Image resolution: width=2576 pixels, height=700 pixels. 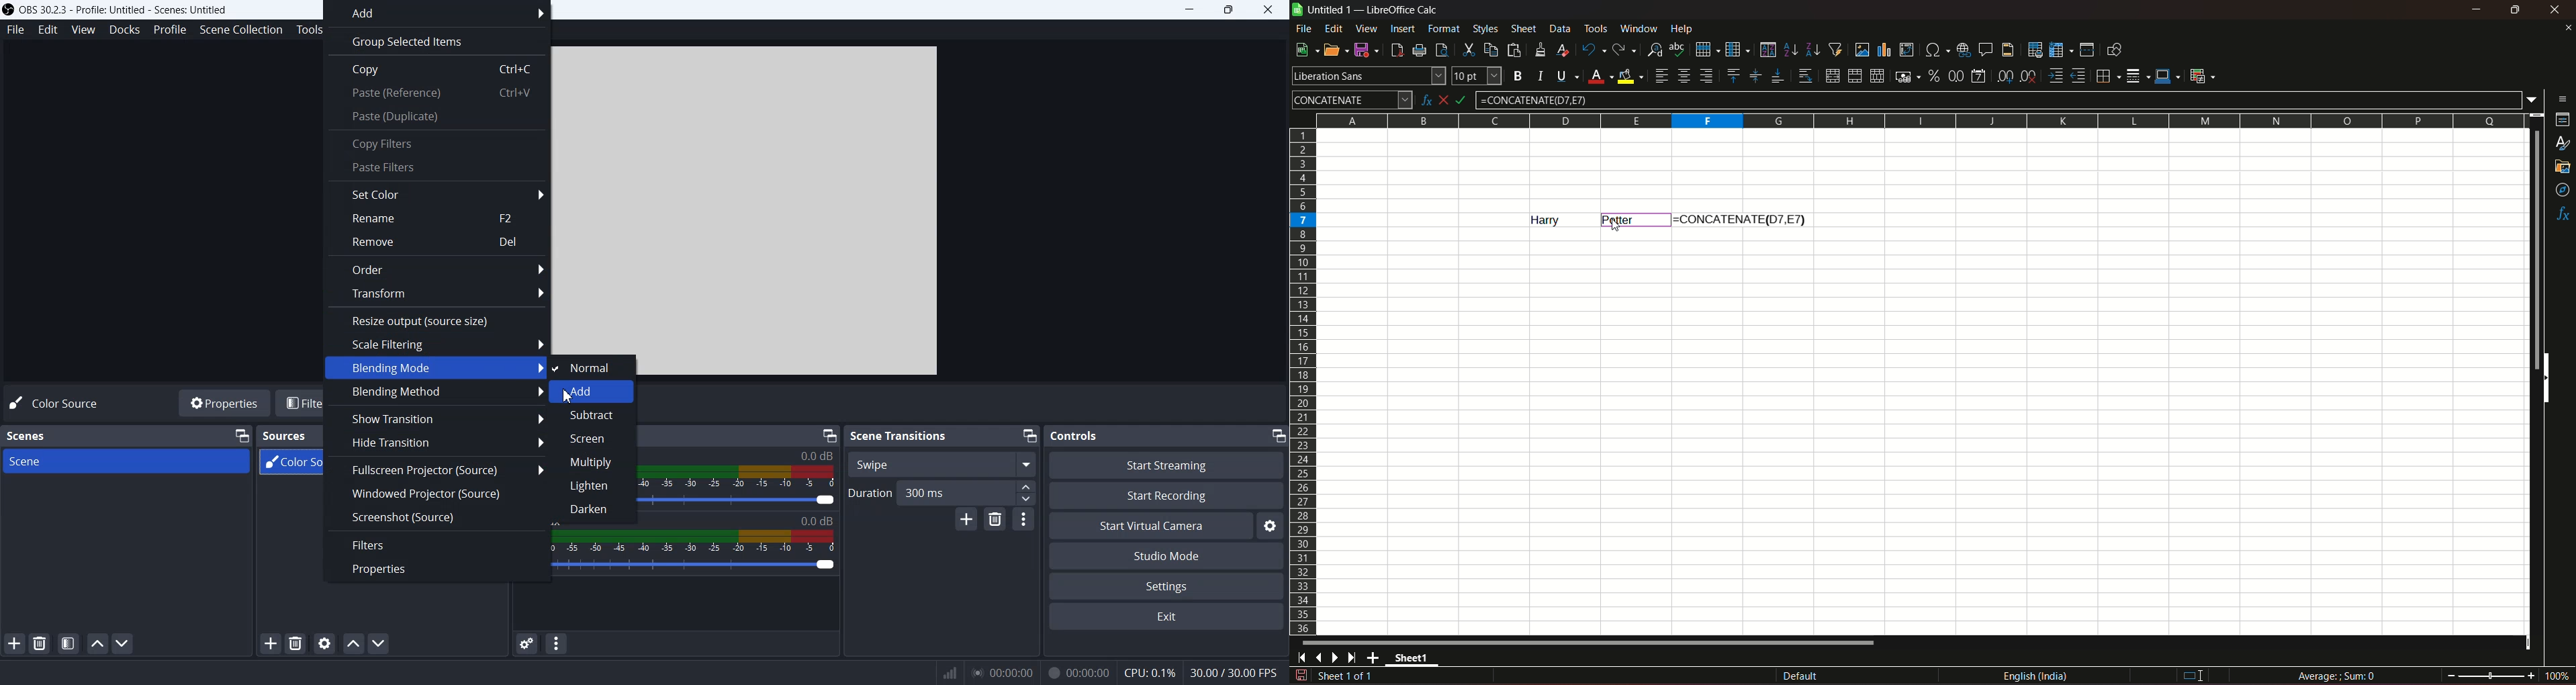 What do you see at coordinates (1366, 29) in the screenshot?
I see `view` at bounding box center [1366, 29].